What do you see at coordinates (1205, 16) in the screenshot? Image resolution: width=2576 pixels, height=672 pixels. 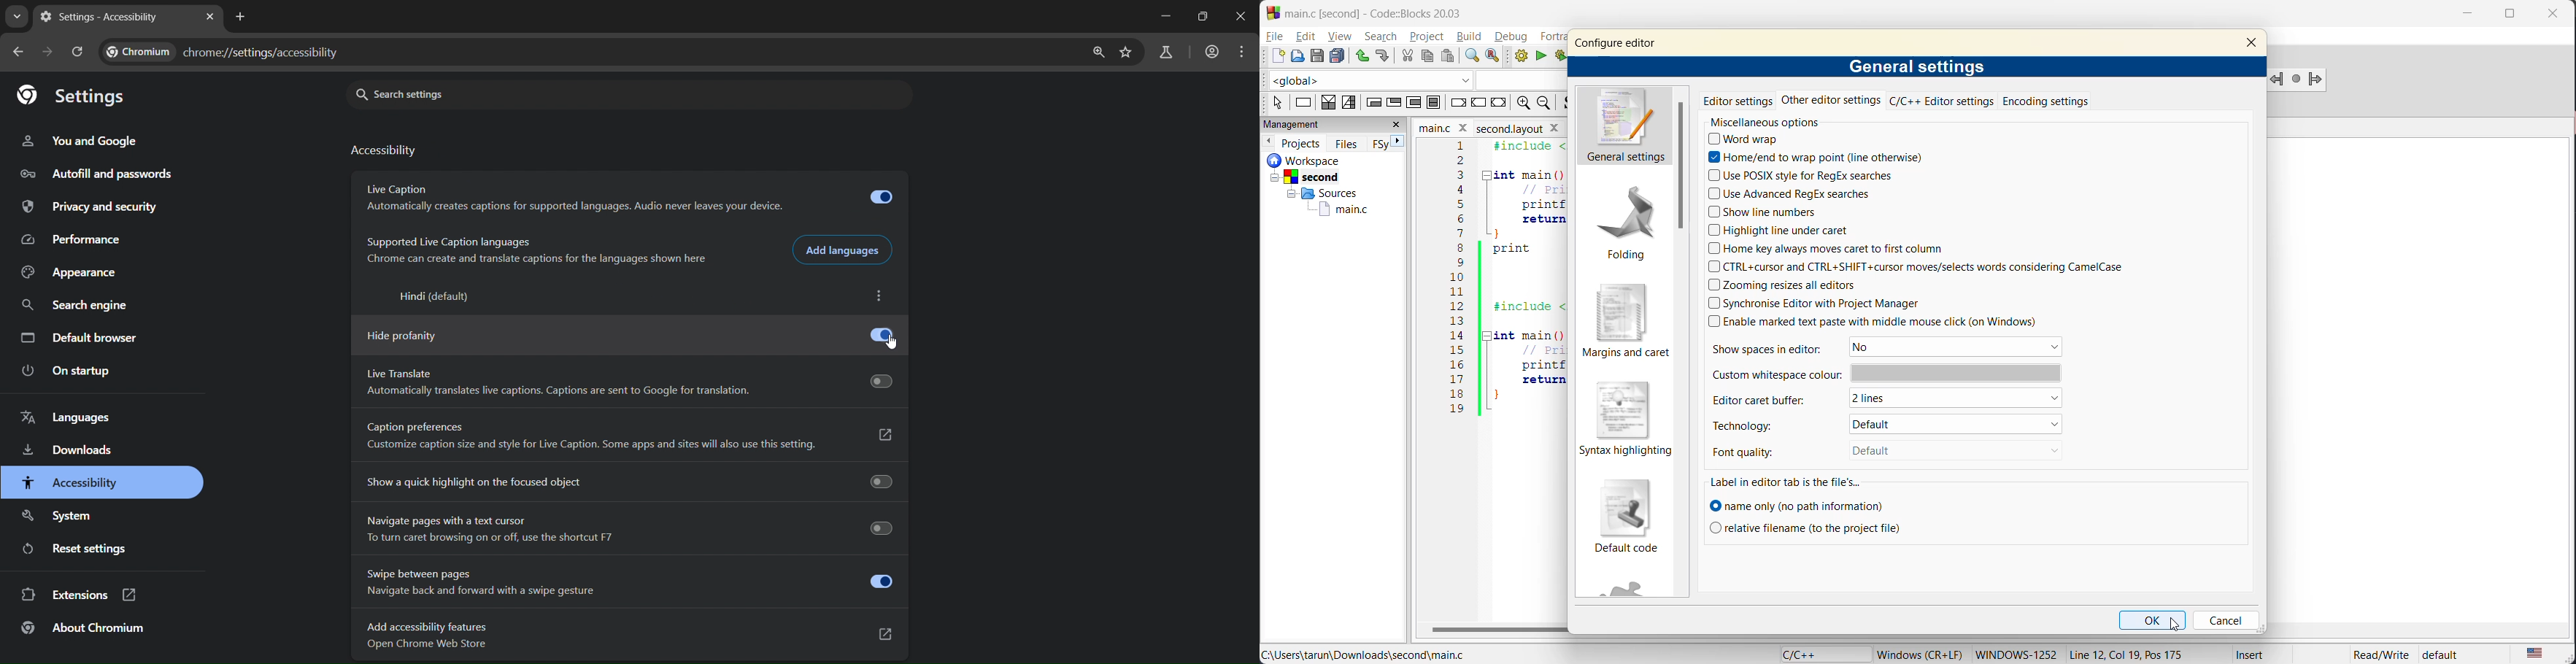 I see `restore down` at bounding box center [1205, 16].